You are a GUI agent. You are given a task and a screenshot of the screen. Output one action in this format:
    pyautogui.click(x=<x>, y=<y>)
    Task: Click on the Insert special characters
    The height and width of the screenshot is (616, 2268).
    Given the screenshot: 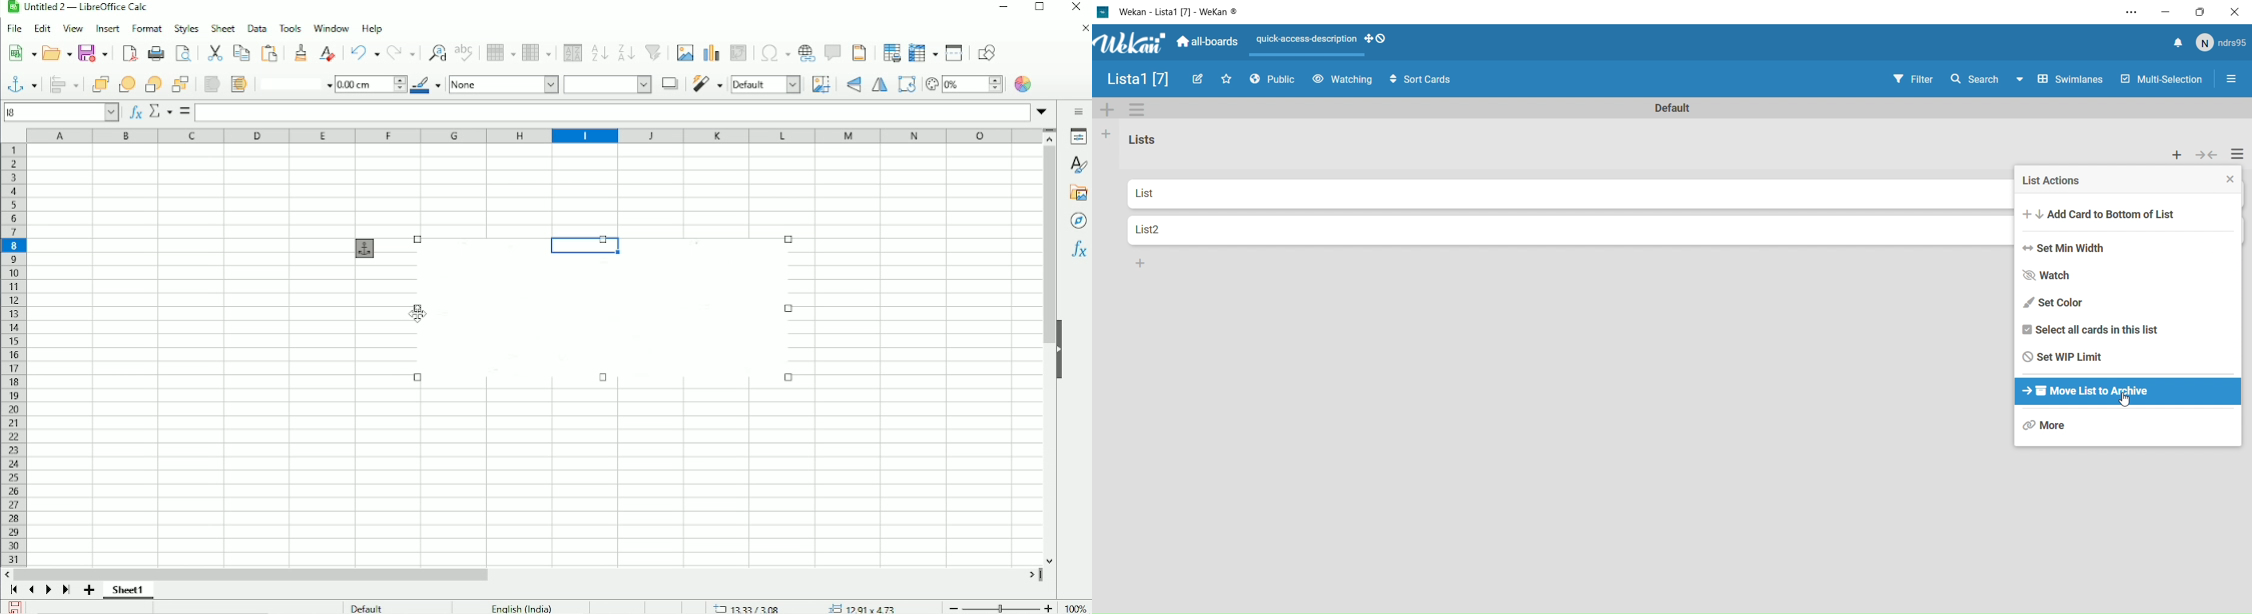 What is the action you would take?
    pyautogui.click(x=772, y=53)
    